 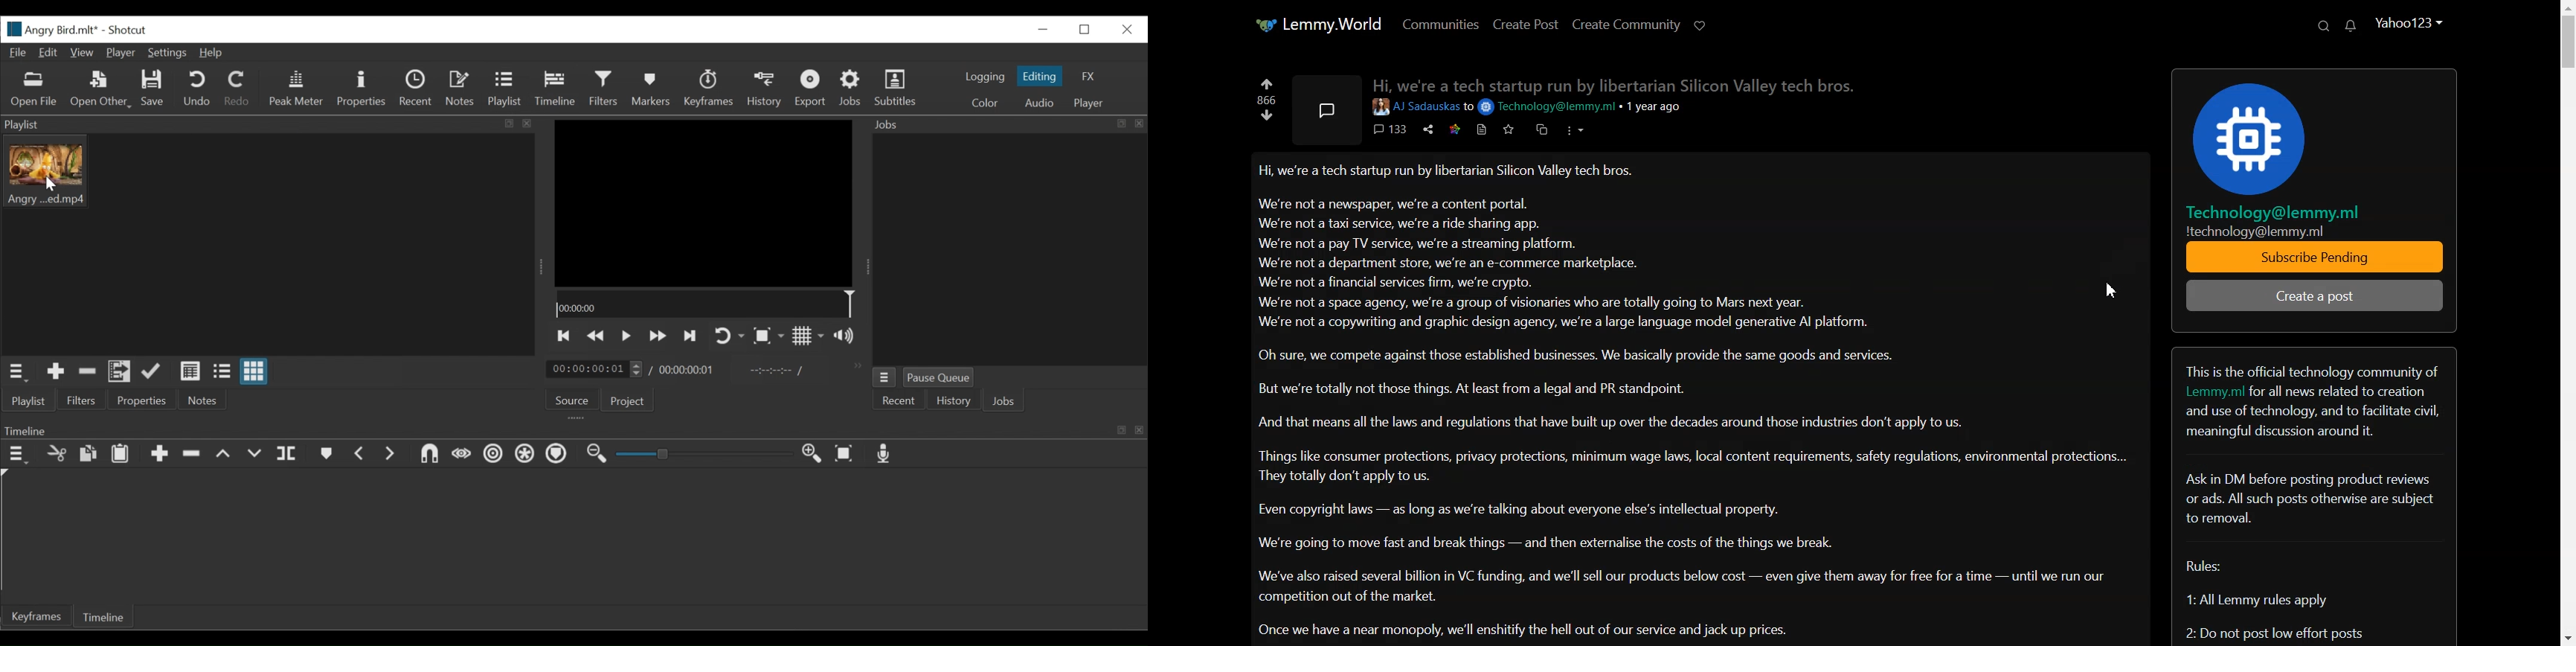 I want to click on File, so click(x=19, y=53).